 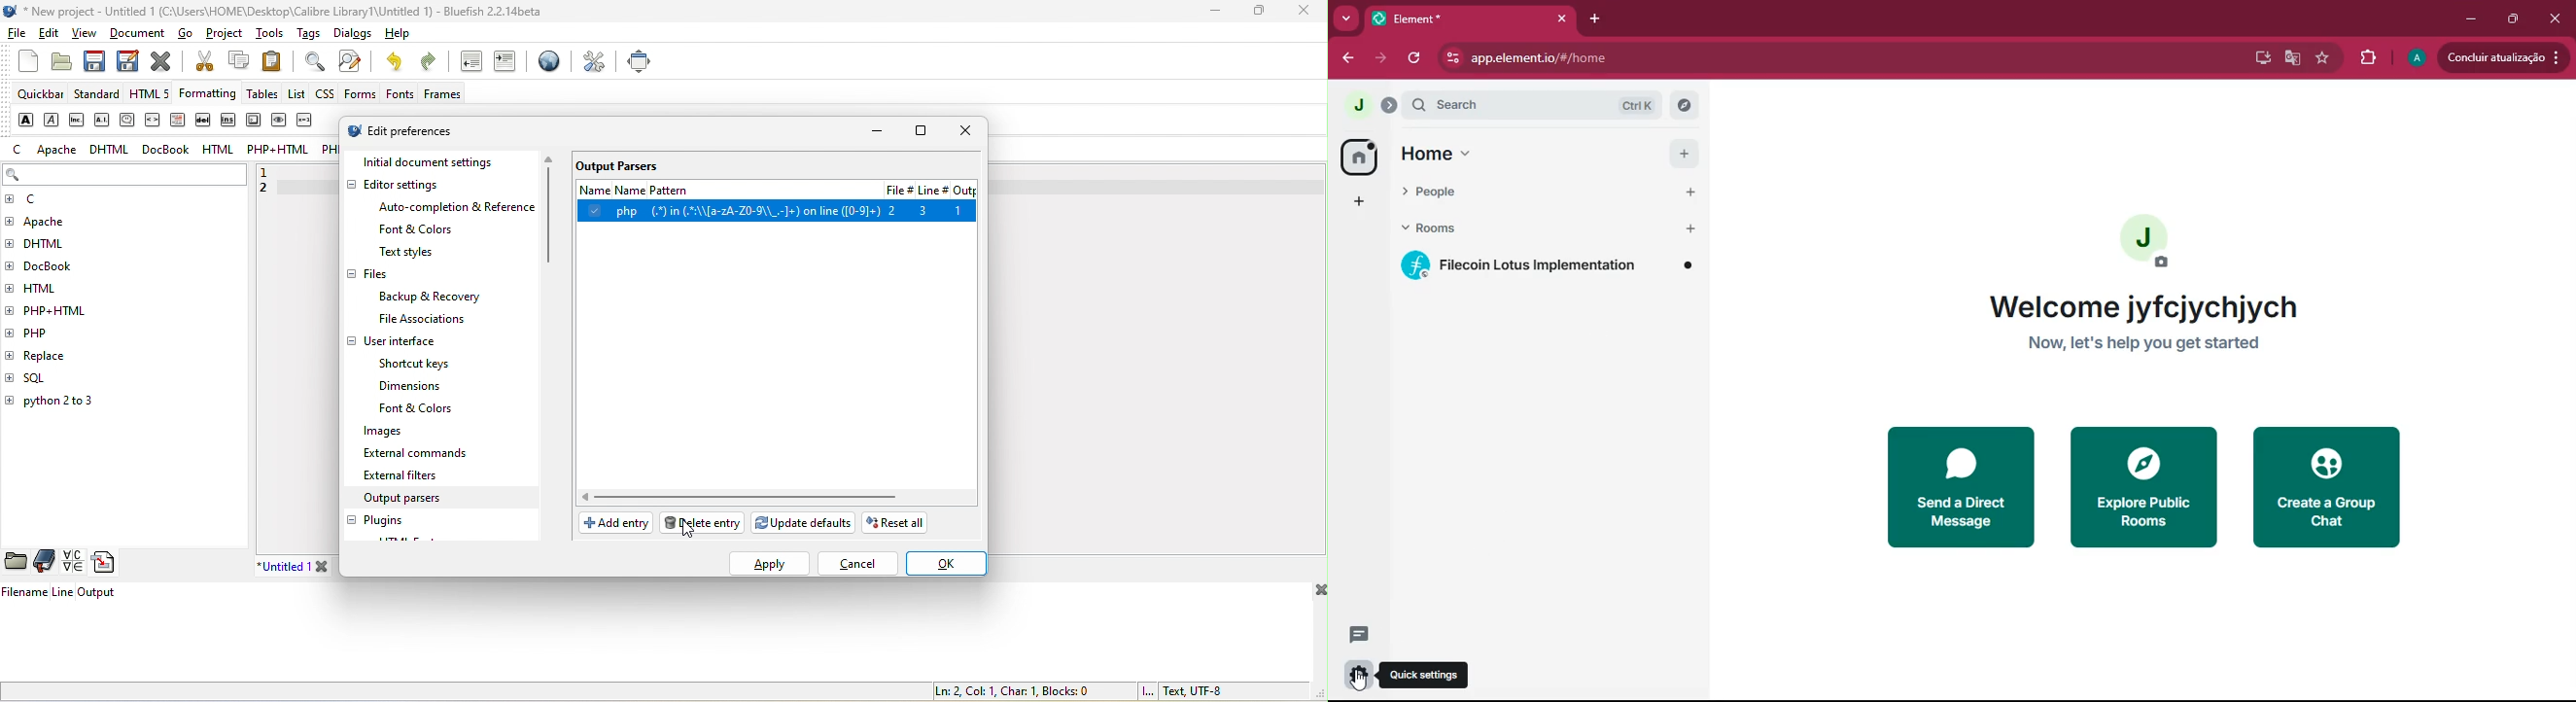 What do you see at coordinates (94, 61) in the screenshot?
I see `save` at bounding box center [94, 61].